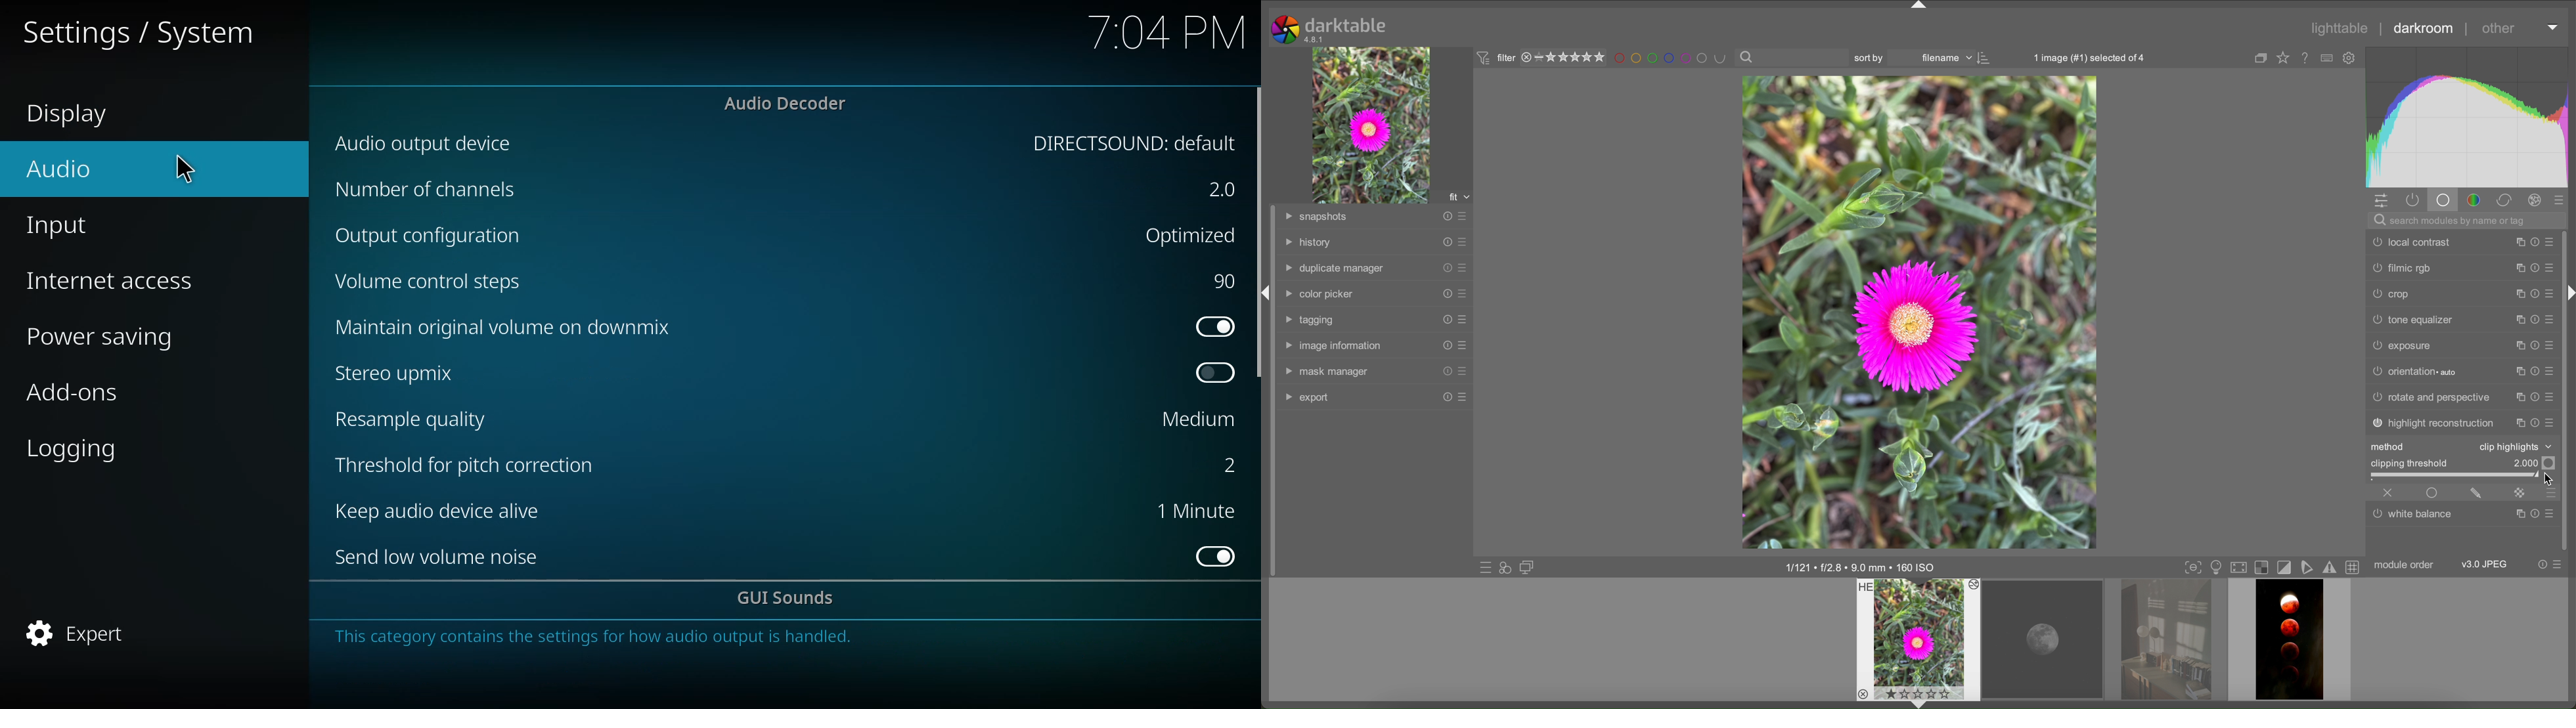 The width and height of the screenshot is (2576, 728). I want to click on set display profile, so click(2240, 568).